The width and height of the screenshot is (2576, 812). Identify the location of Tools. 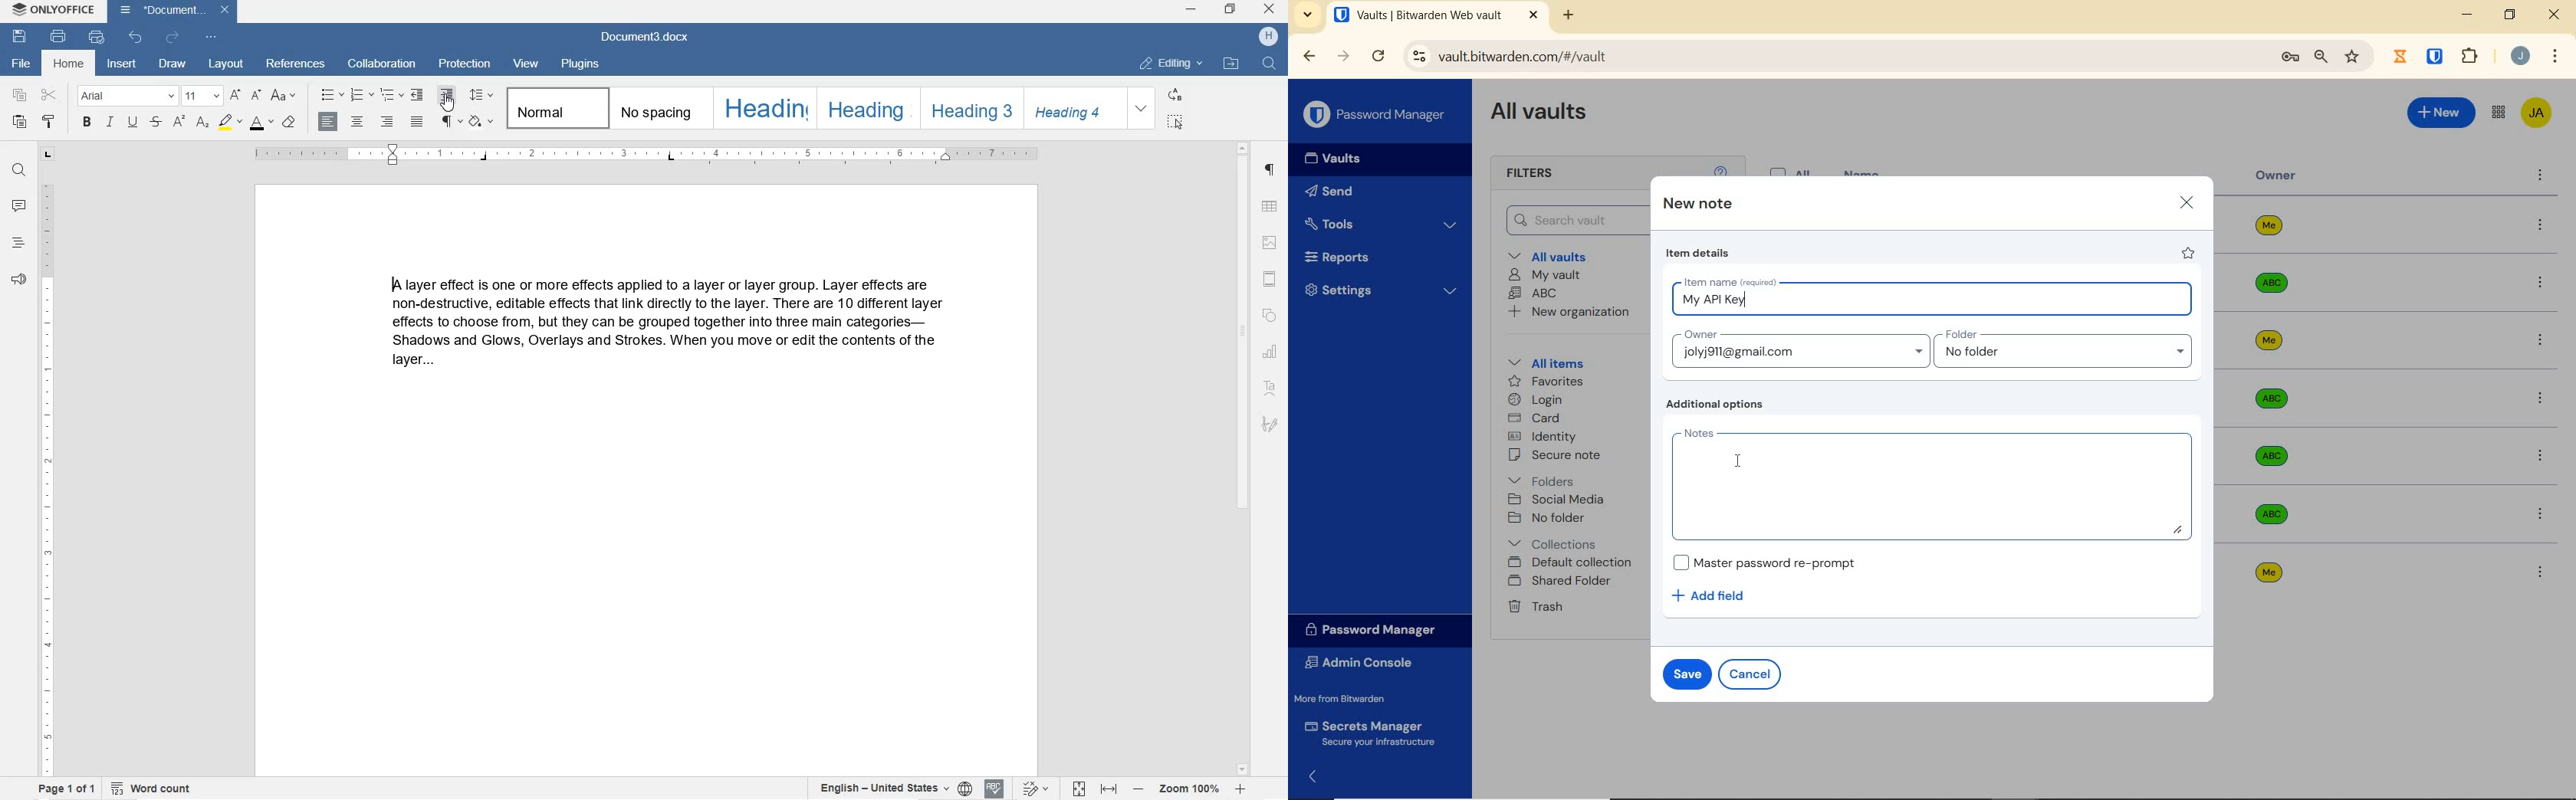
(1382, 222).